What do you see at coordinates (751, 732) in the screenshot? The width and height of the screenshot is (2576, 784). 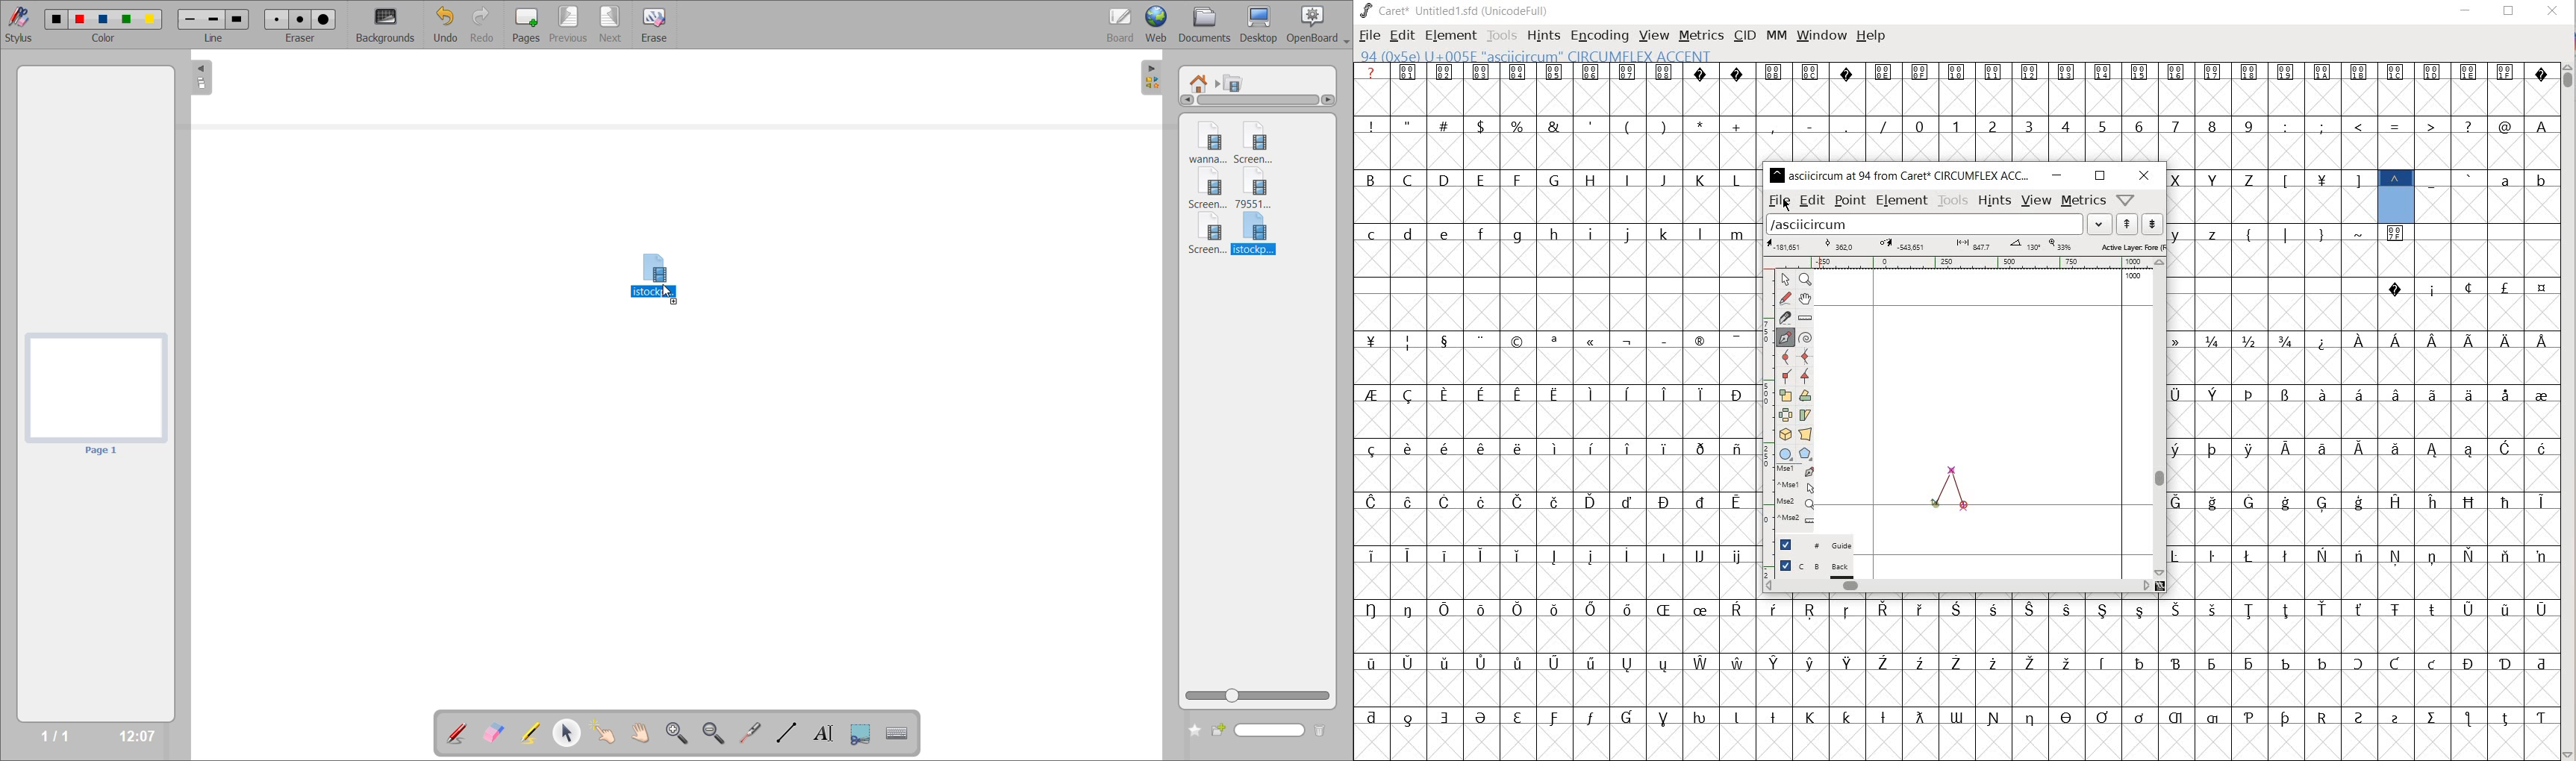 I see `virtual laser pointer` at bounding box center [751, 732].